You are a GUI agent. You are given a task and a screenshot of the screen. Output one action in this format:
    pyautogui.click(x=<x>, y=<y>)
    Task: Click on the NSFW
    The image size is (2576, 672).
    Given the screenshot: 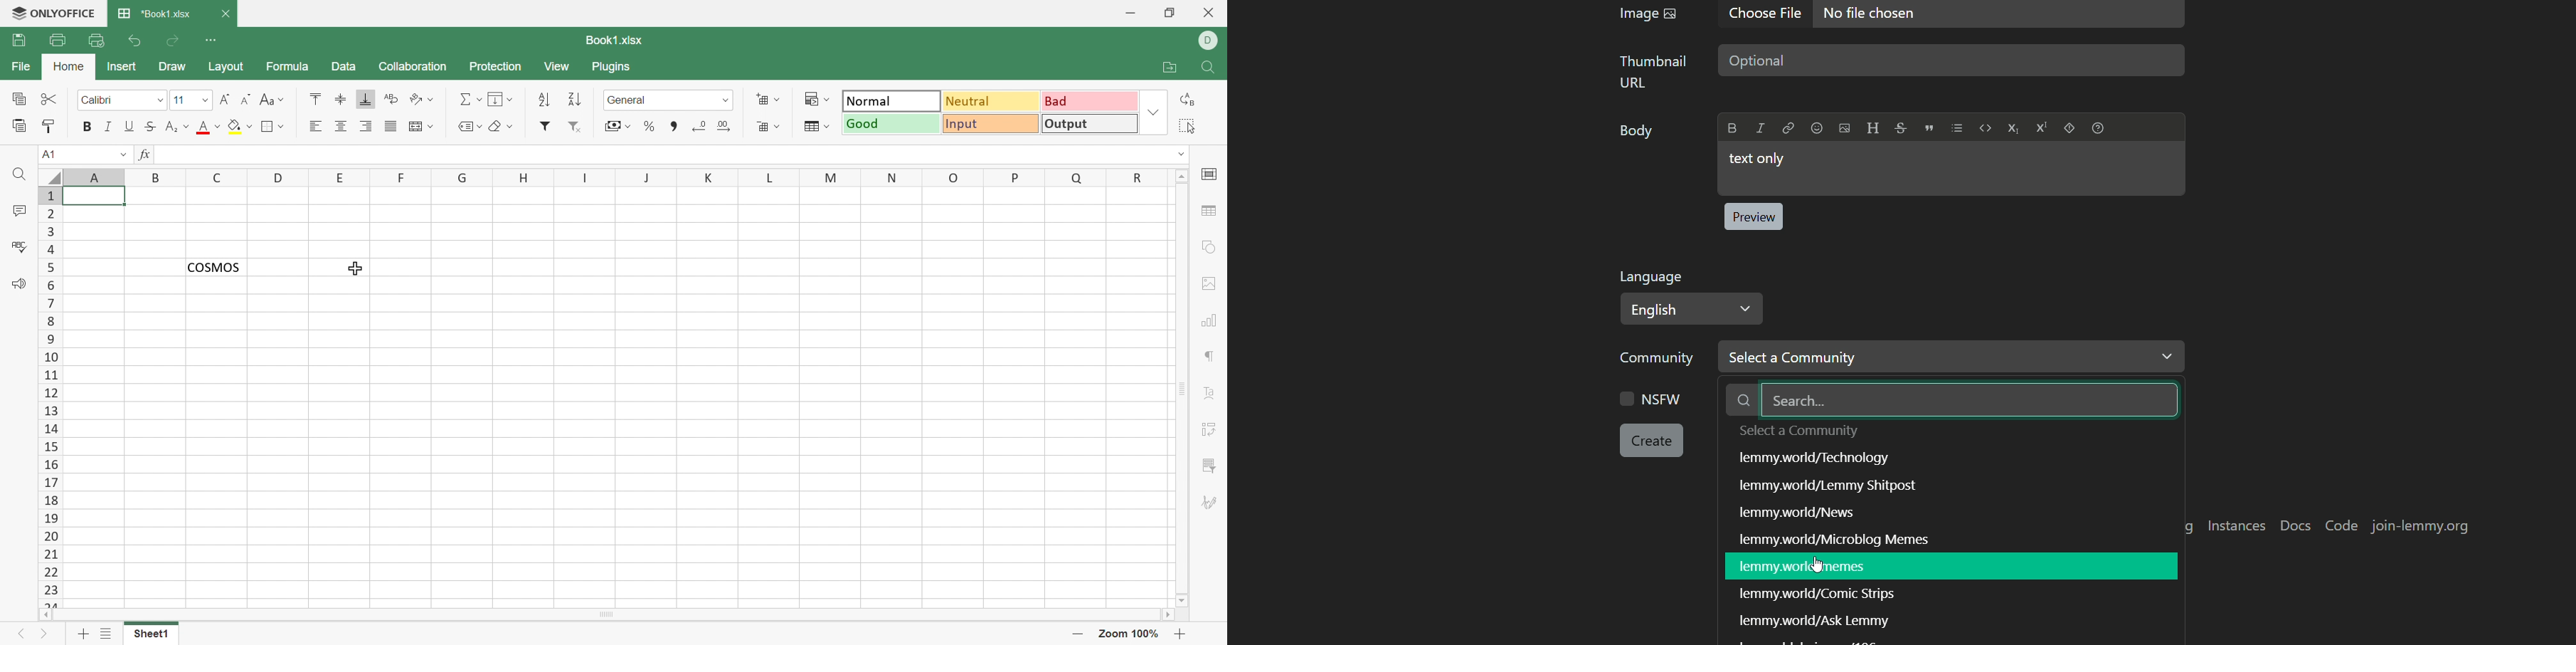 What is the action you would take?
    pyautogui.click(x=1654, y=400)
    